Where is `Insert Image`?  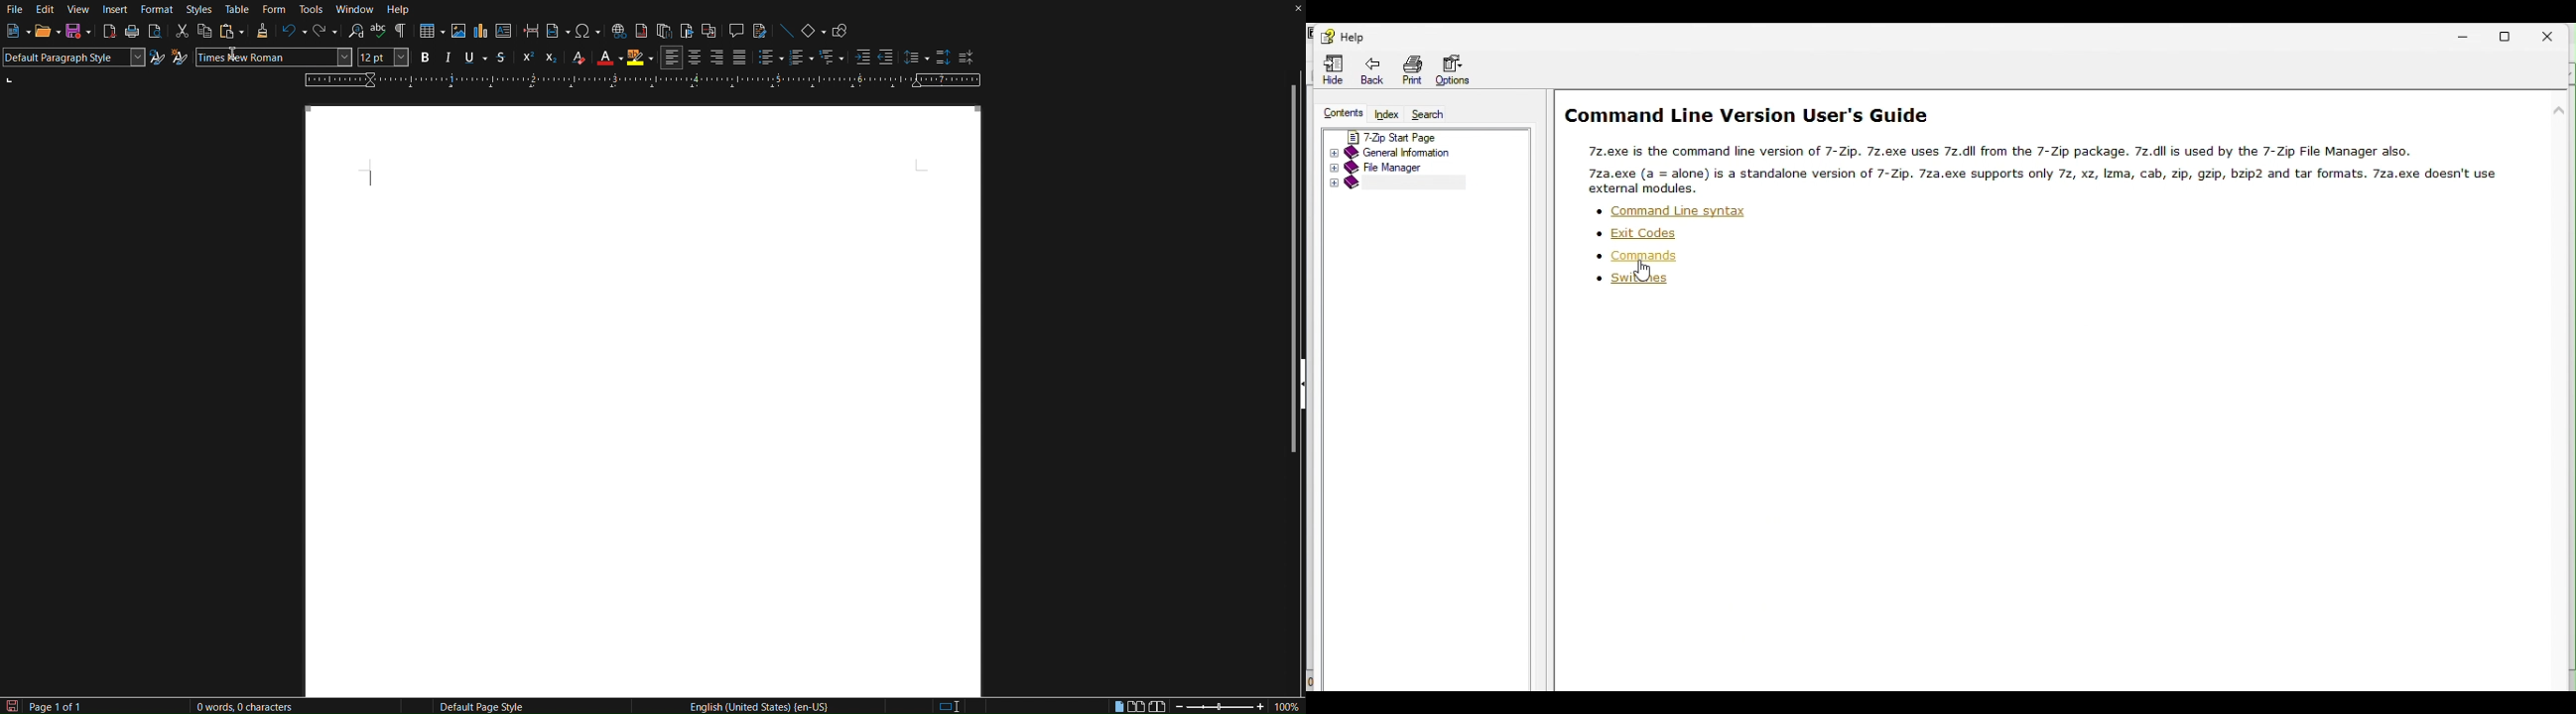 Insert Image is located at coordinates (459, 31).